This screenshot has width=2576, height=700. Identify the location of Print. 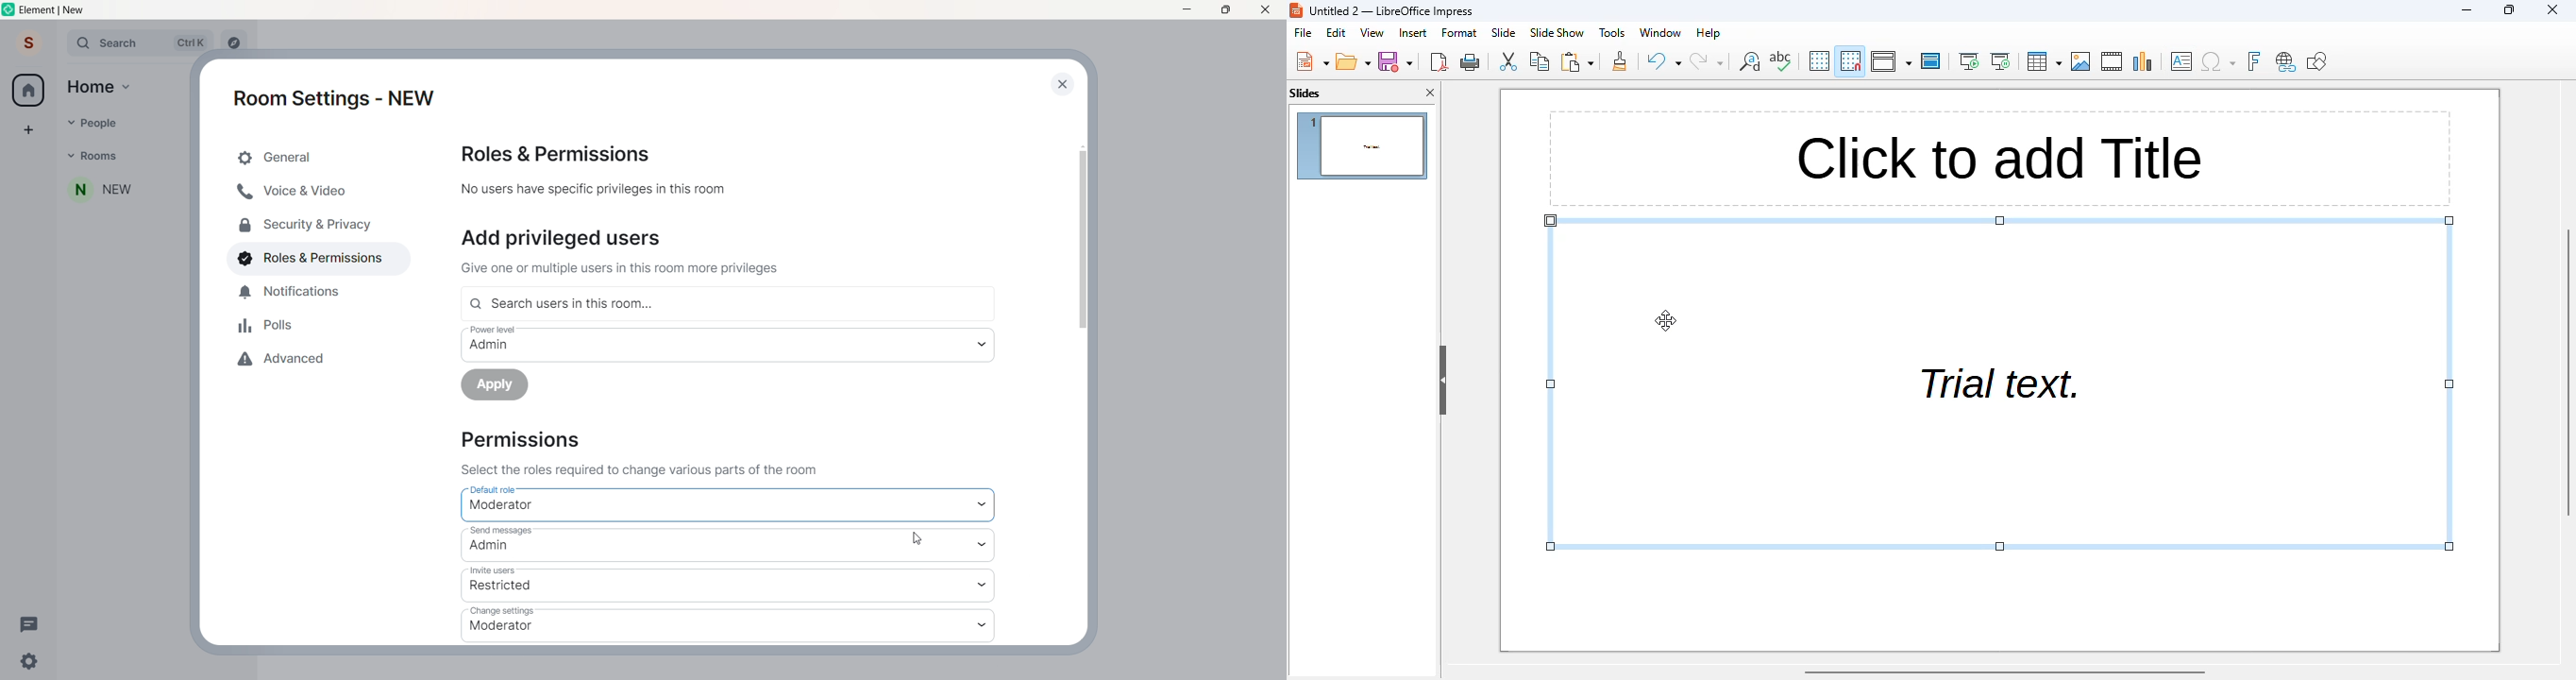
(1471, 62).